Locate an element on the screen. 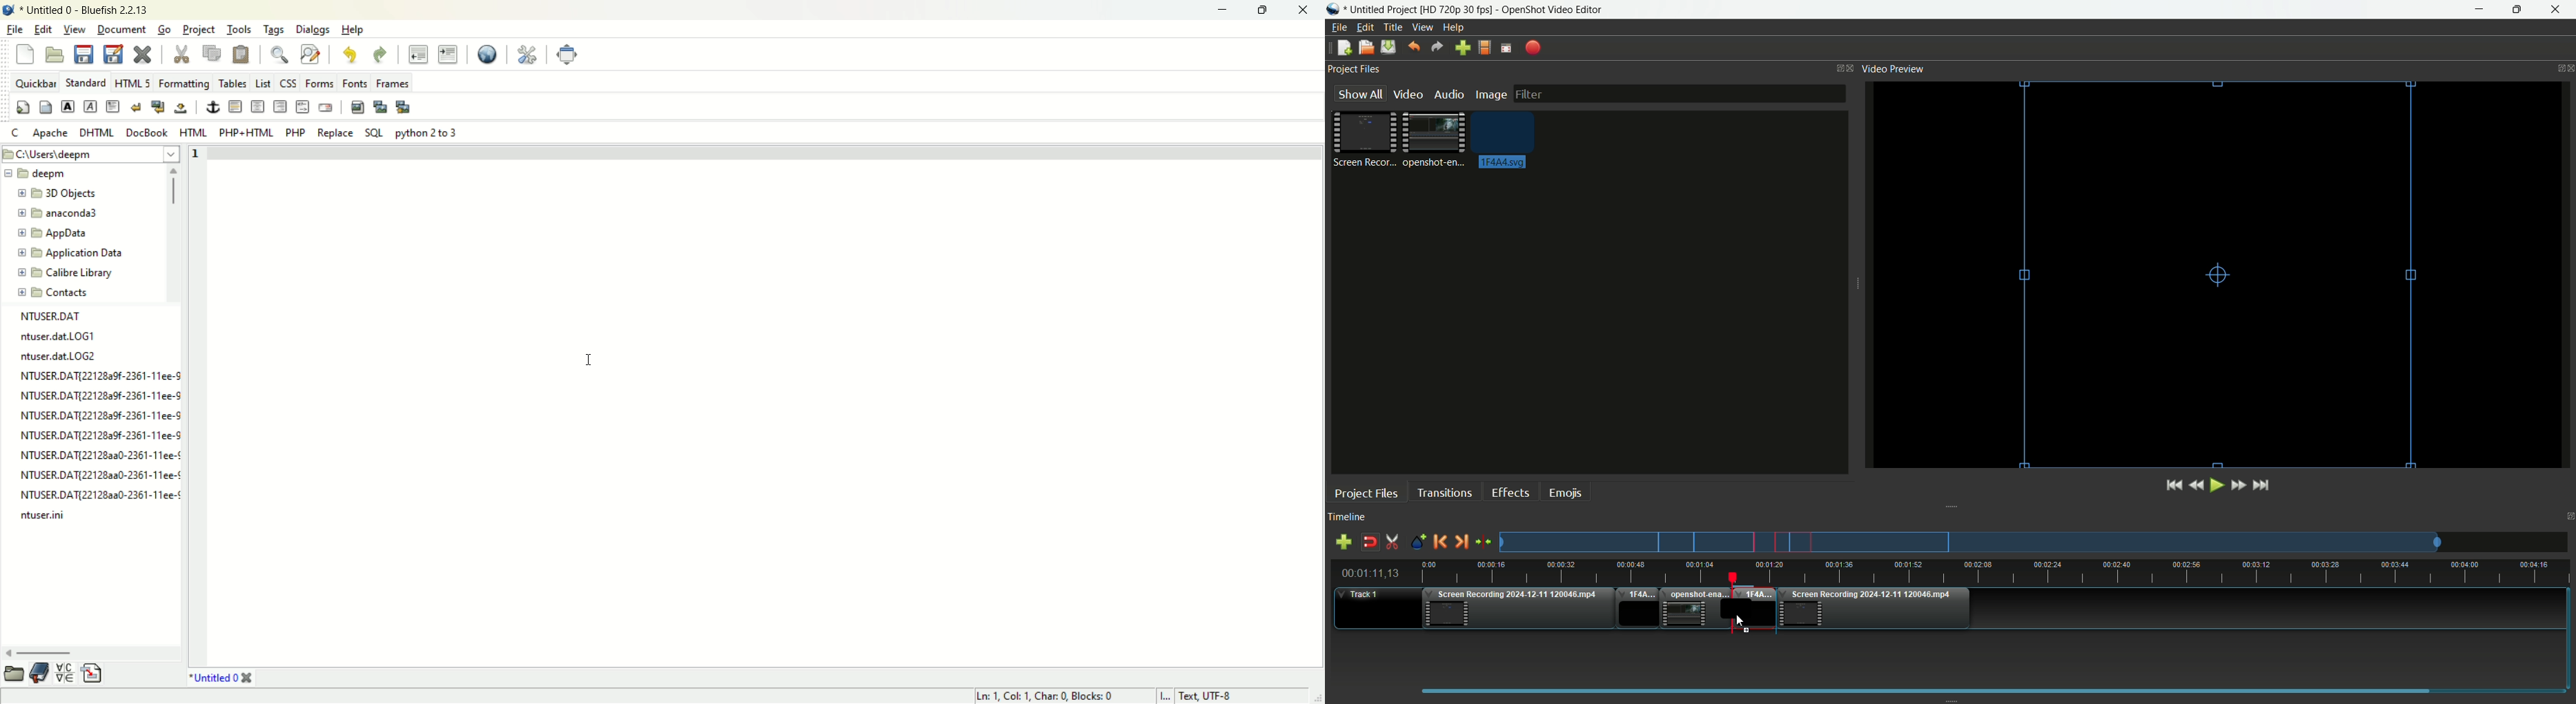  Current time is located at coordinates (1374, 574).